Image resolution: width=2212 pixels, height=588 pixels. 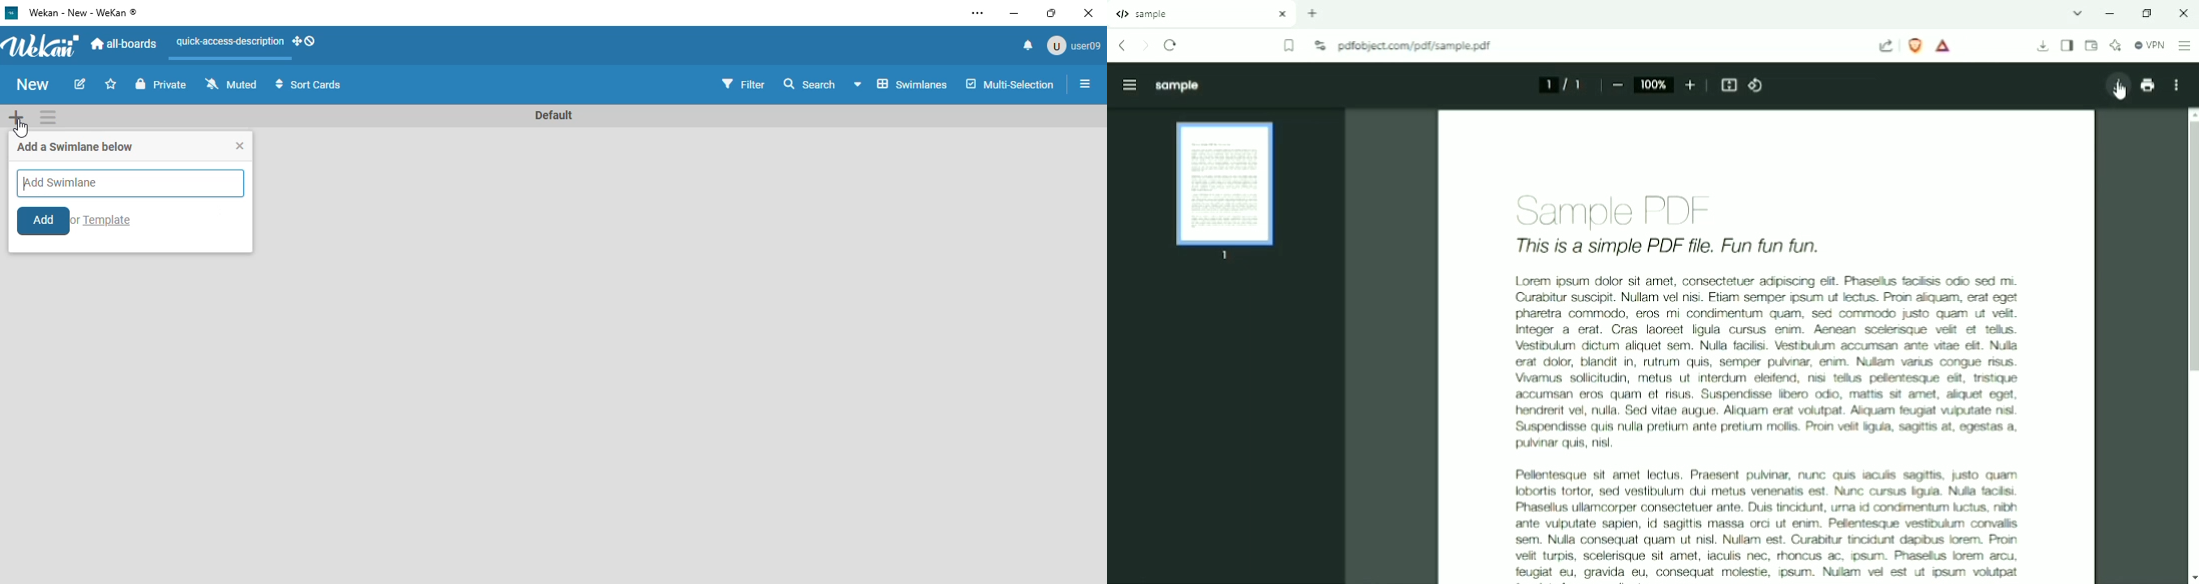 I want to click on Click to go back, hold to see history, so click(x=1121, y=45).